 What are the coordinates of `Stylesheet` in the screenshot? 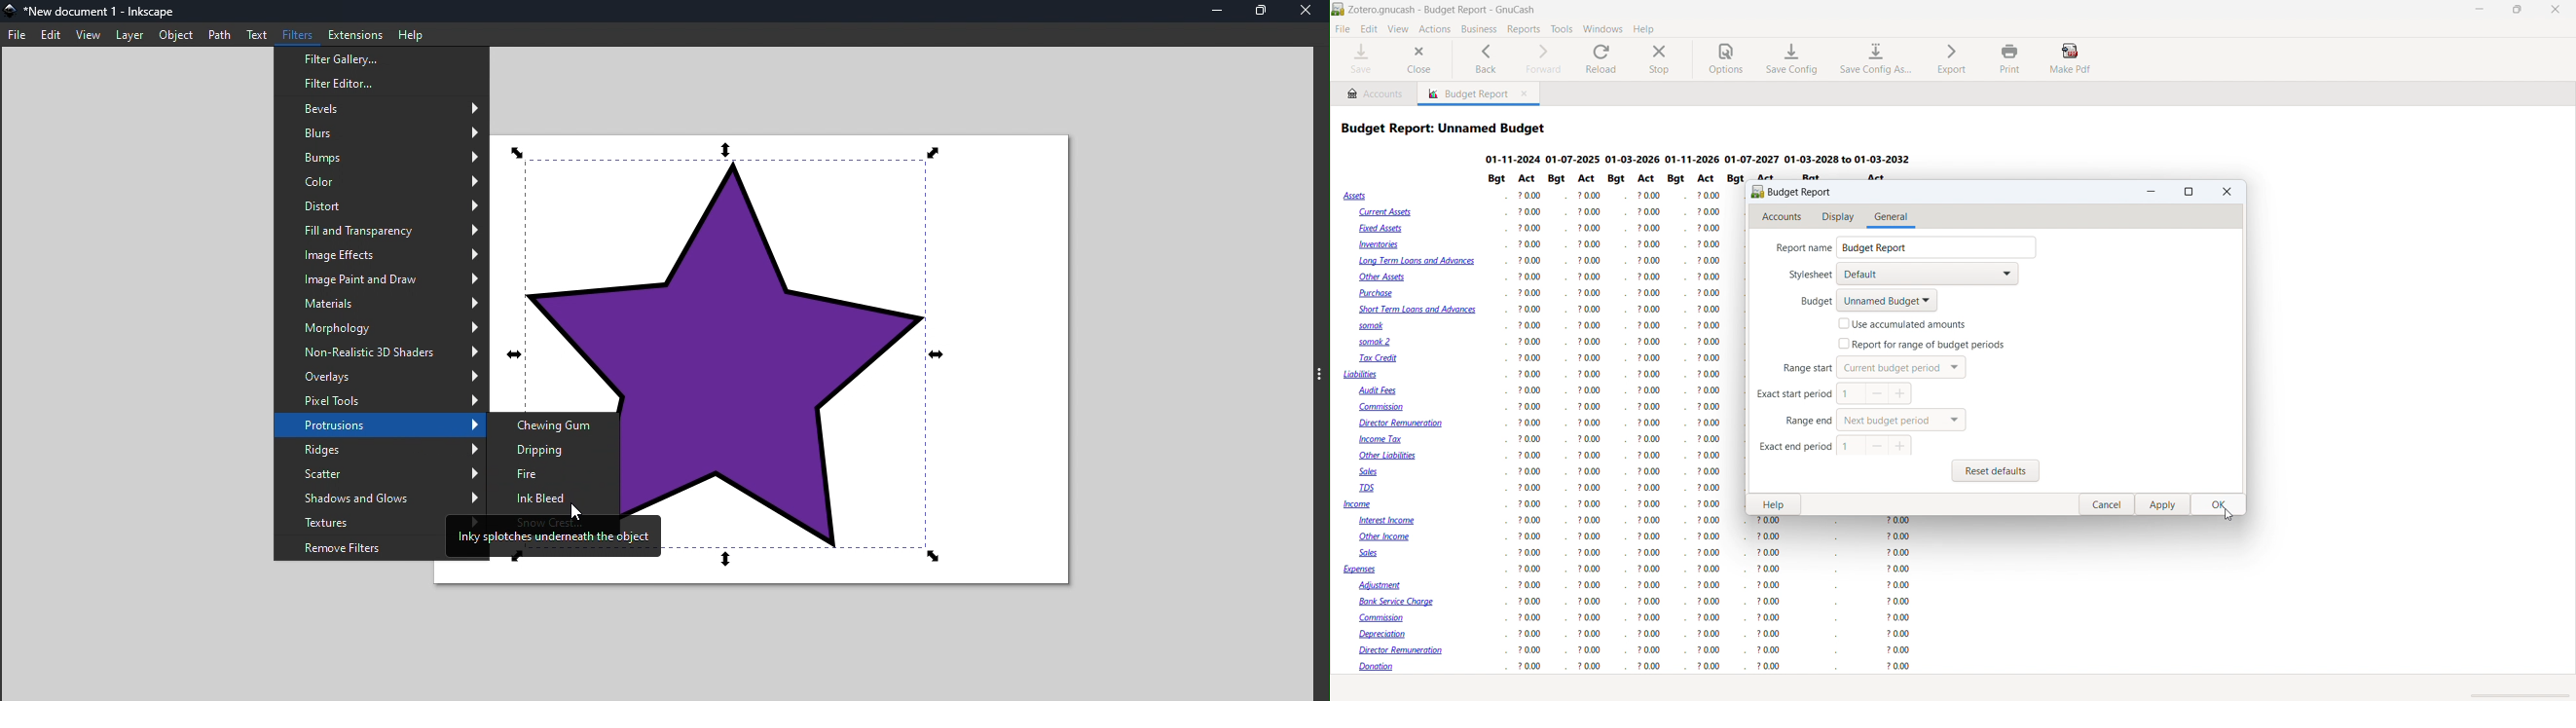 It's located at (1800, 276).